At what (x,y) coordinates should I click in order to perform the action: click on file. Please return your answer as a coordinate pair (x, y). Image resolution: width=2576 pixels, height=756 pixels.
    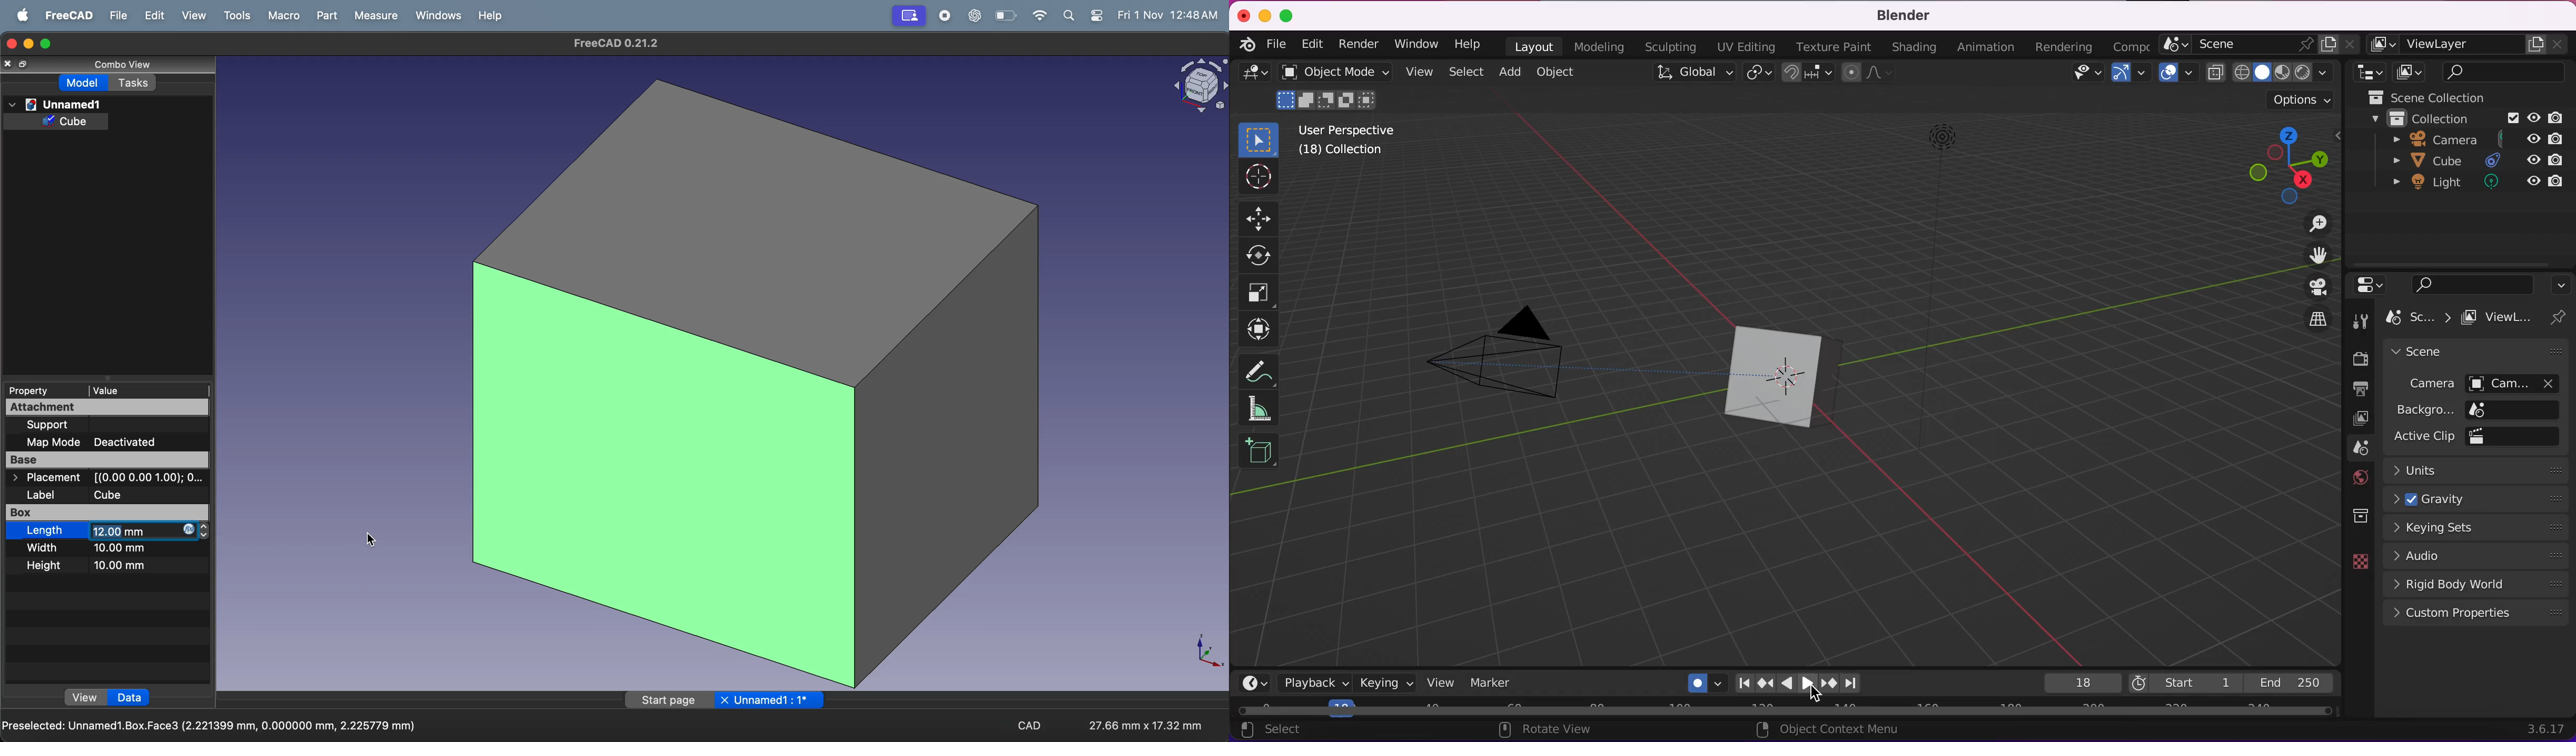
    Looking at the image, I should click on (113, 15).